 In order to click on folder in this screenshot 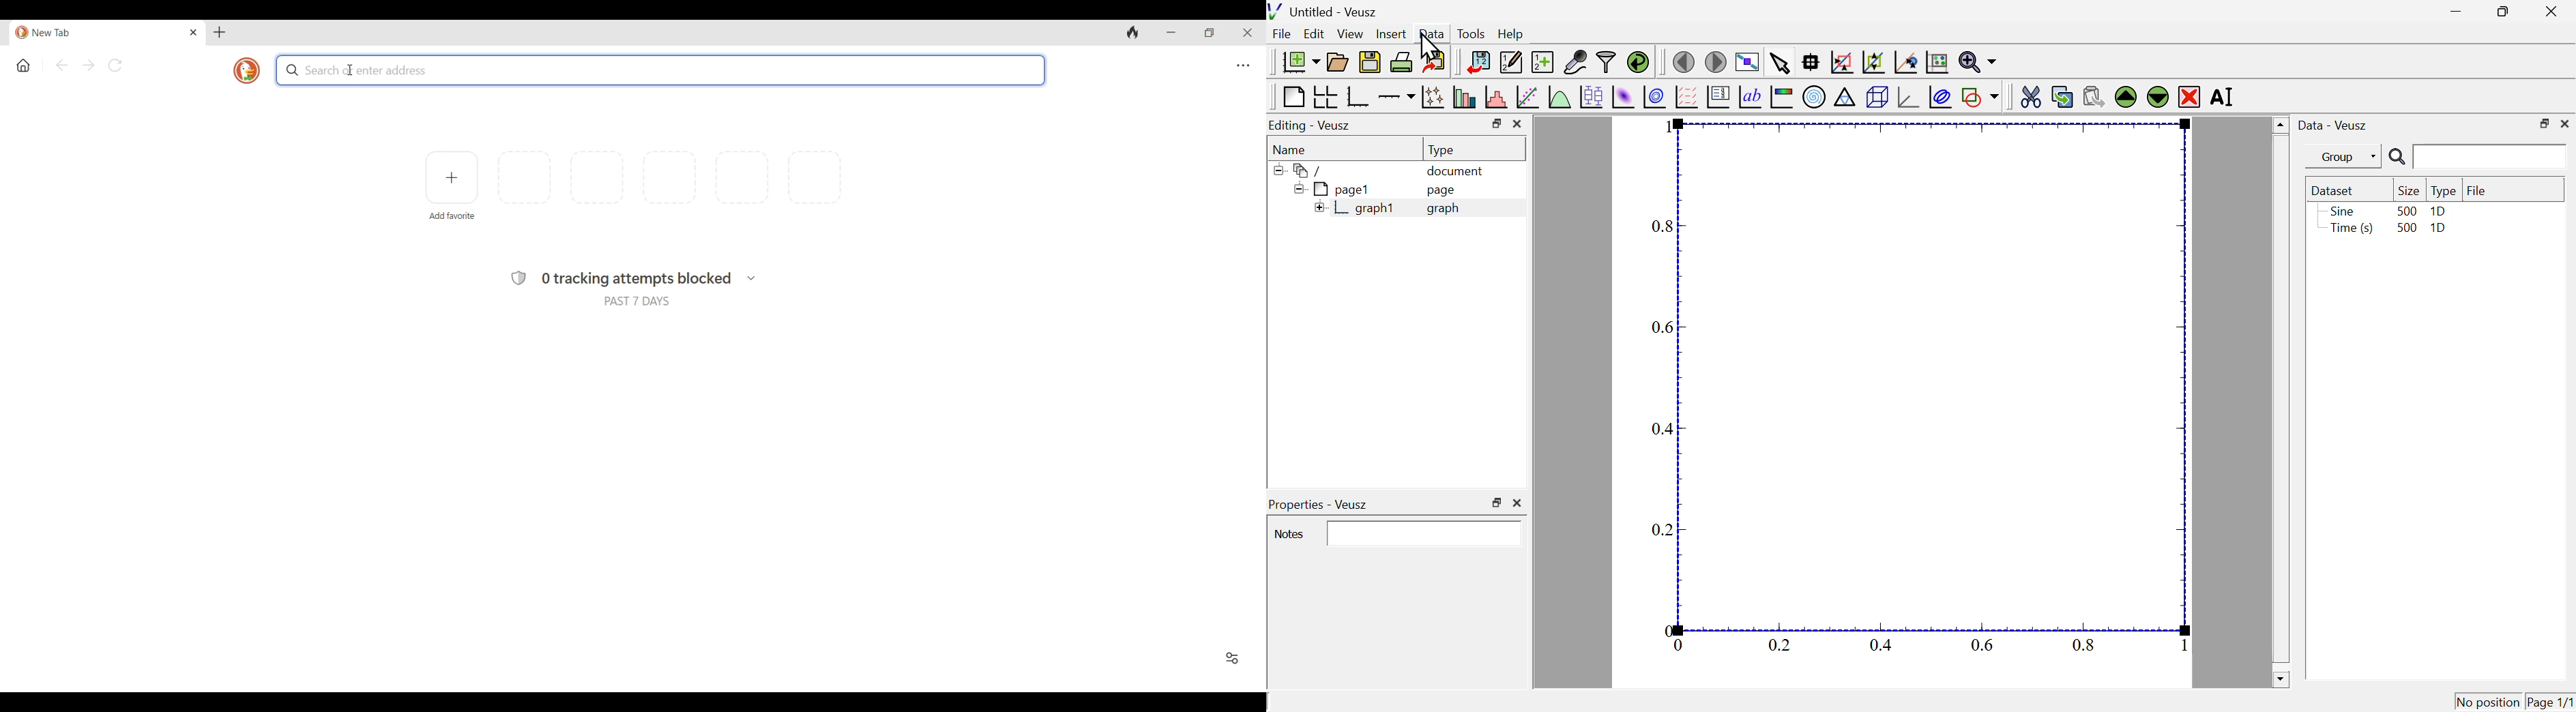, I will do `click(1304, 170)`.